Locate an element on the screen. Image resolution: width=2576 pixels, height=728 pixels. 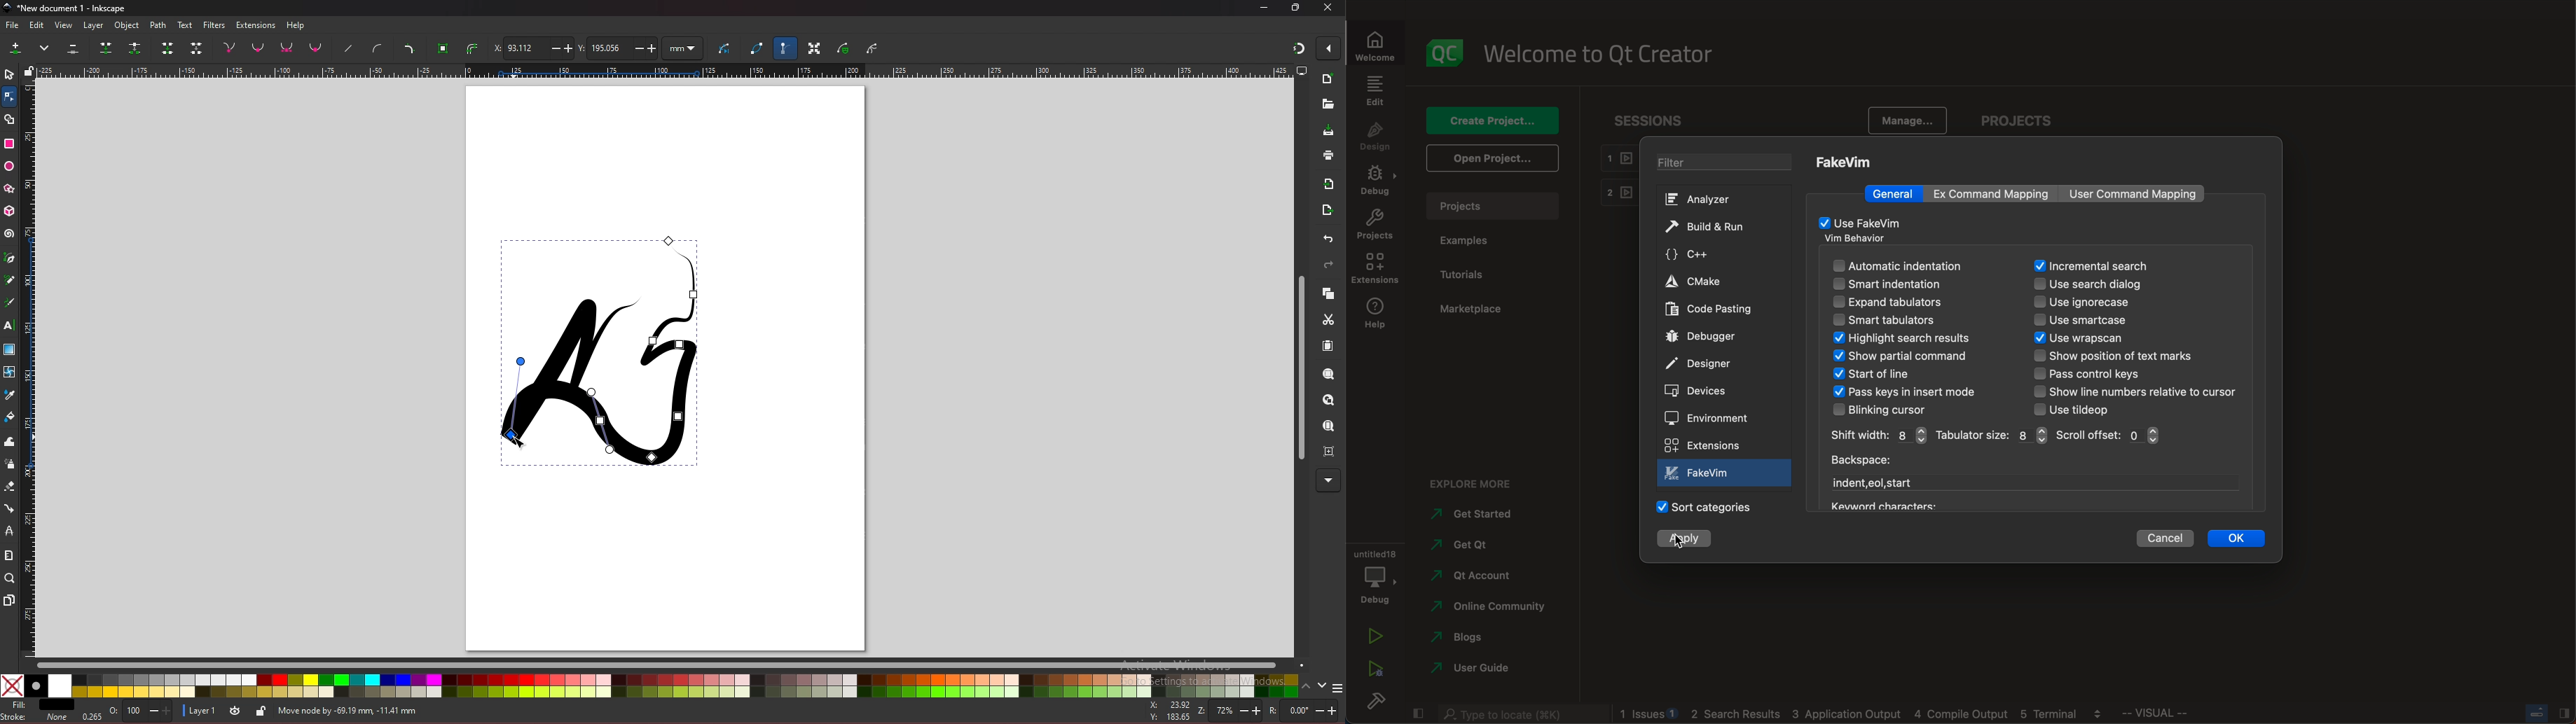
node is located at coordinates (8, 96).